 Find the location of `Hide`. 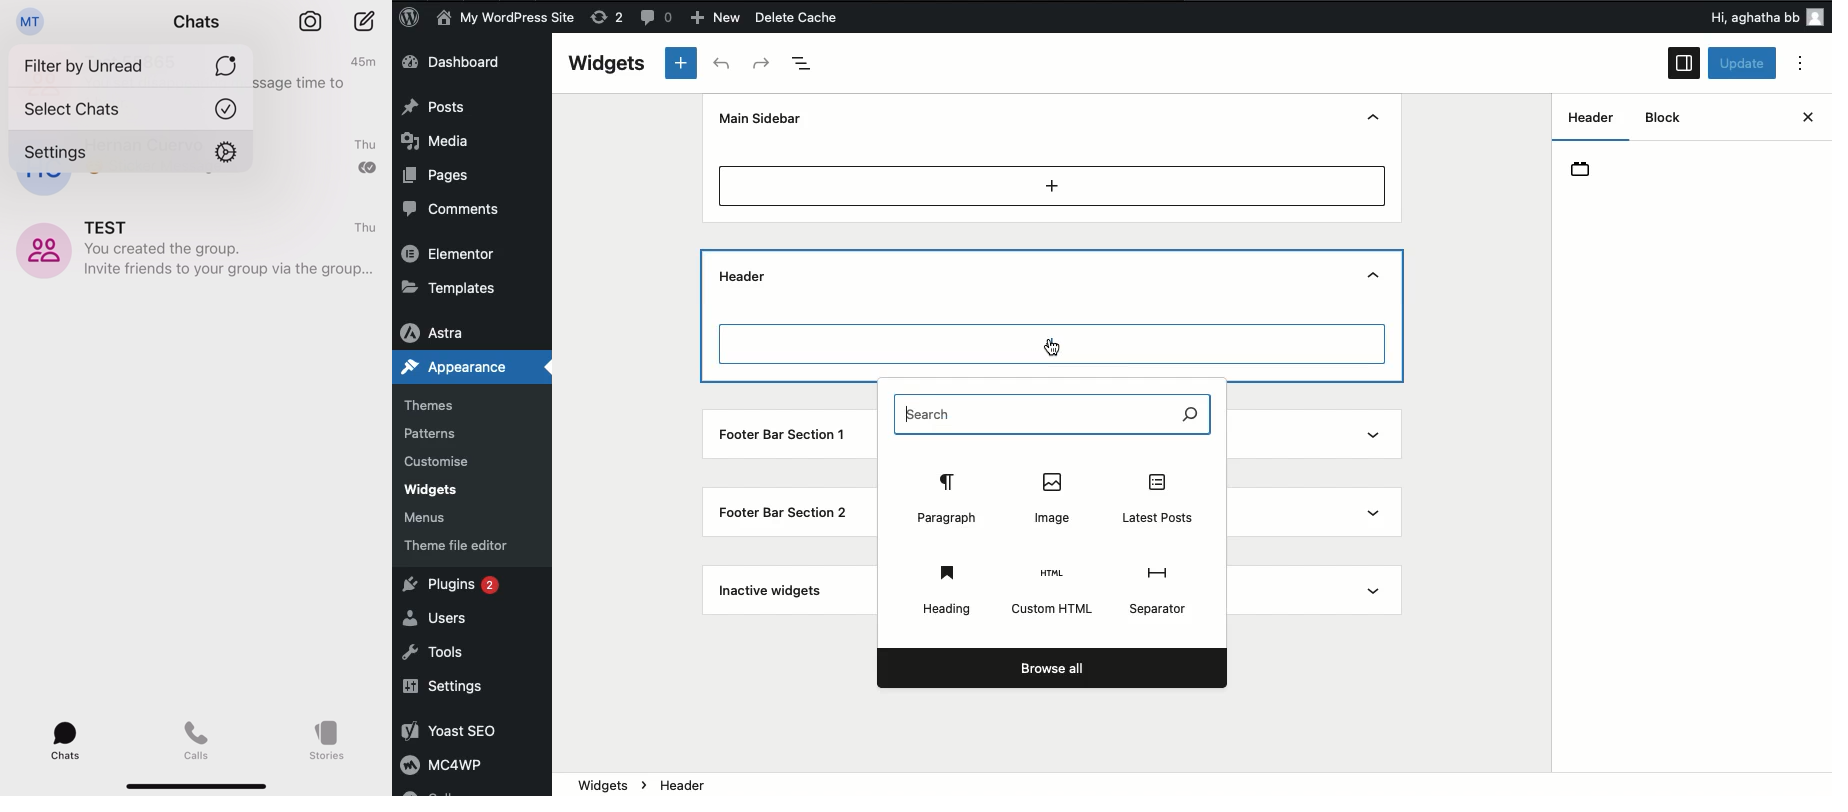

Hide is located at coordinates (1377, 117).